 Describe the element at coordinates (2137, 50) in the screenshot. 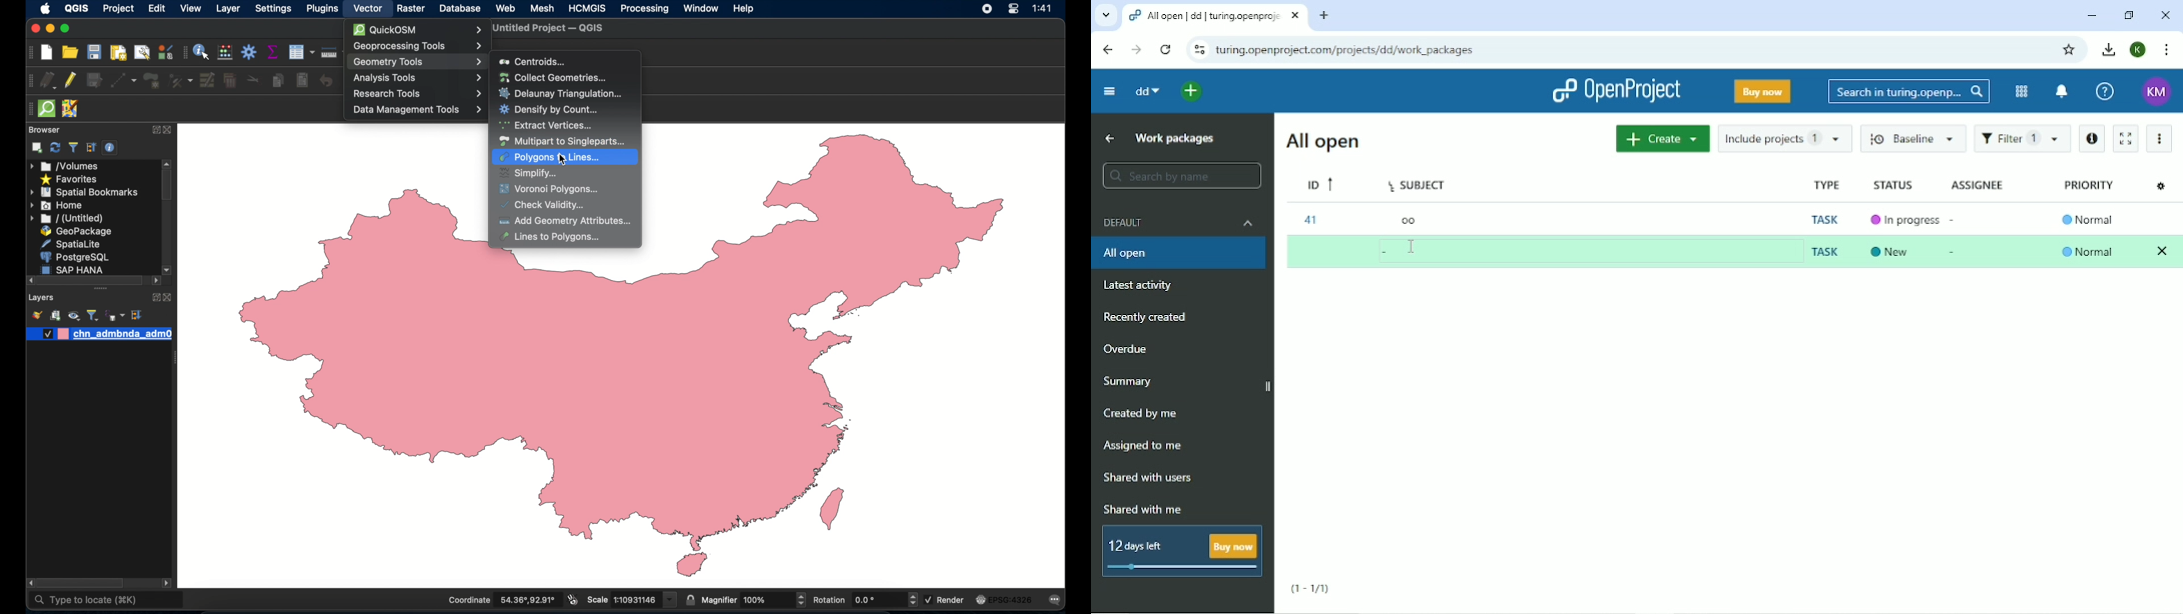

I see `K` at that location.